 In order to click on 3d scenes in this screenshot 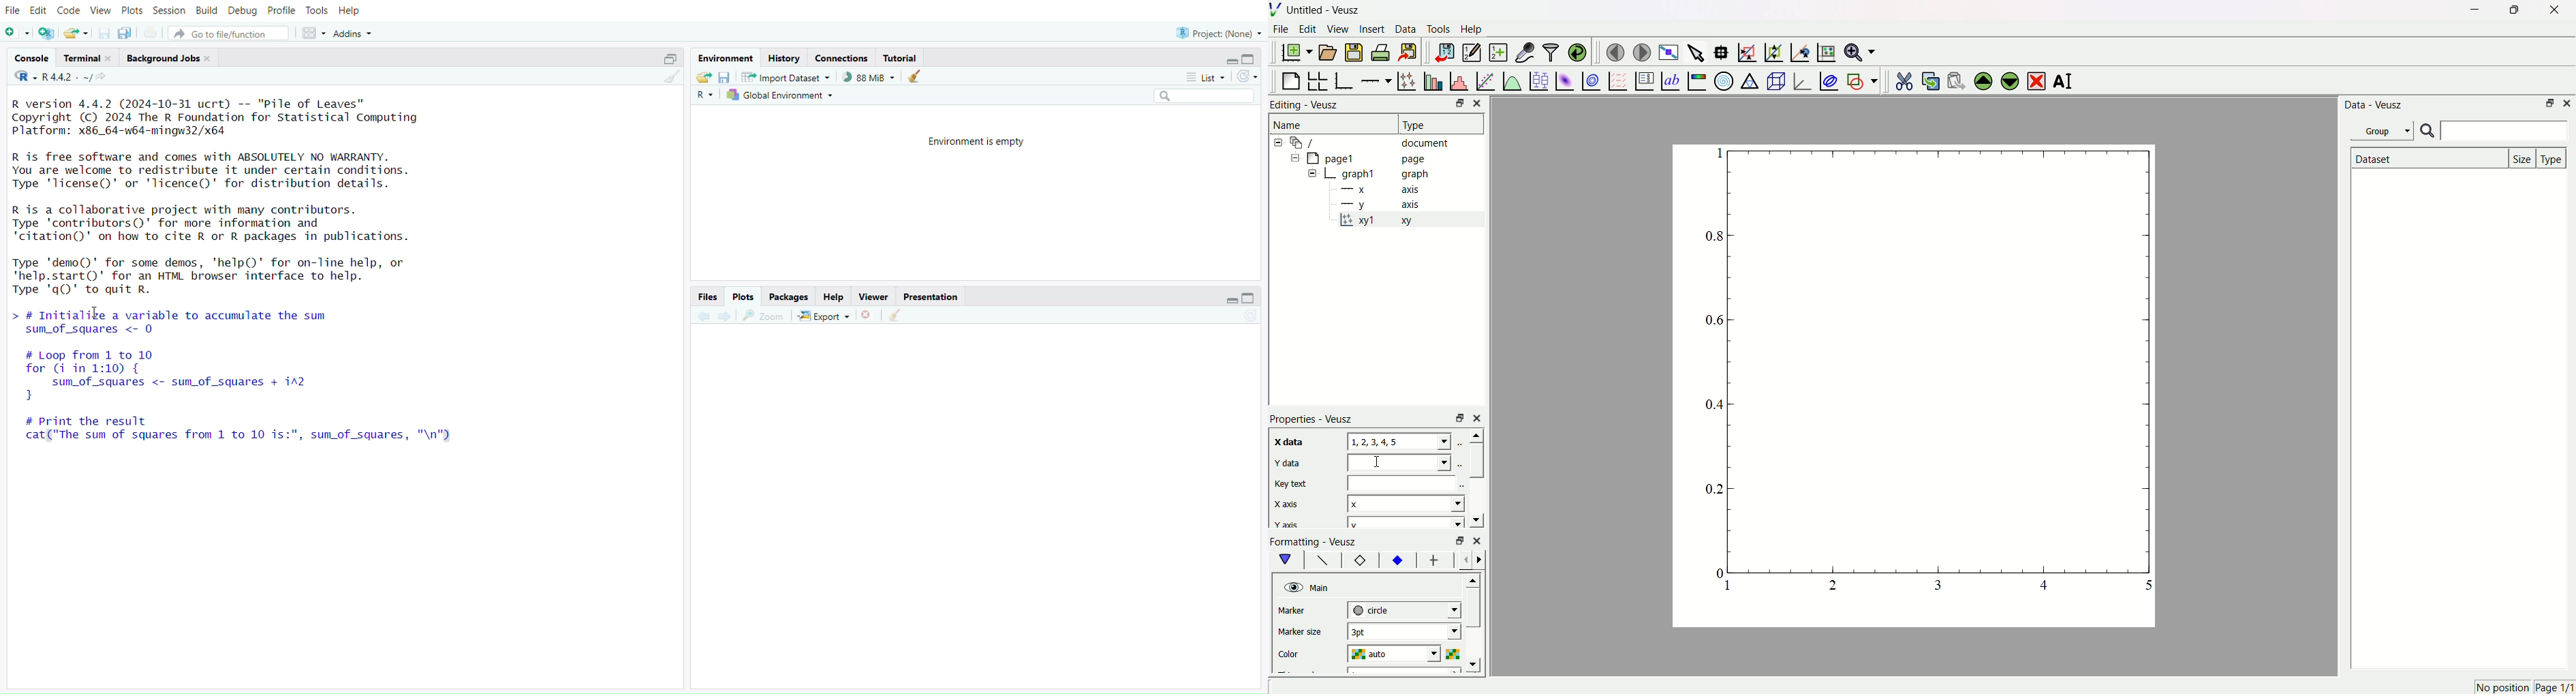, I will do `click(1775, 80)`.